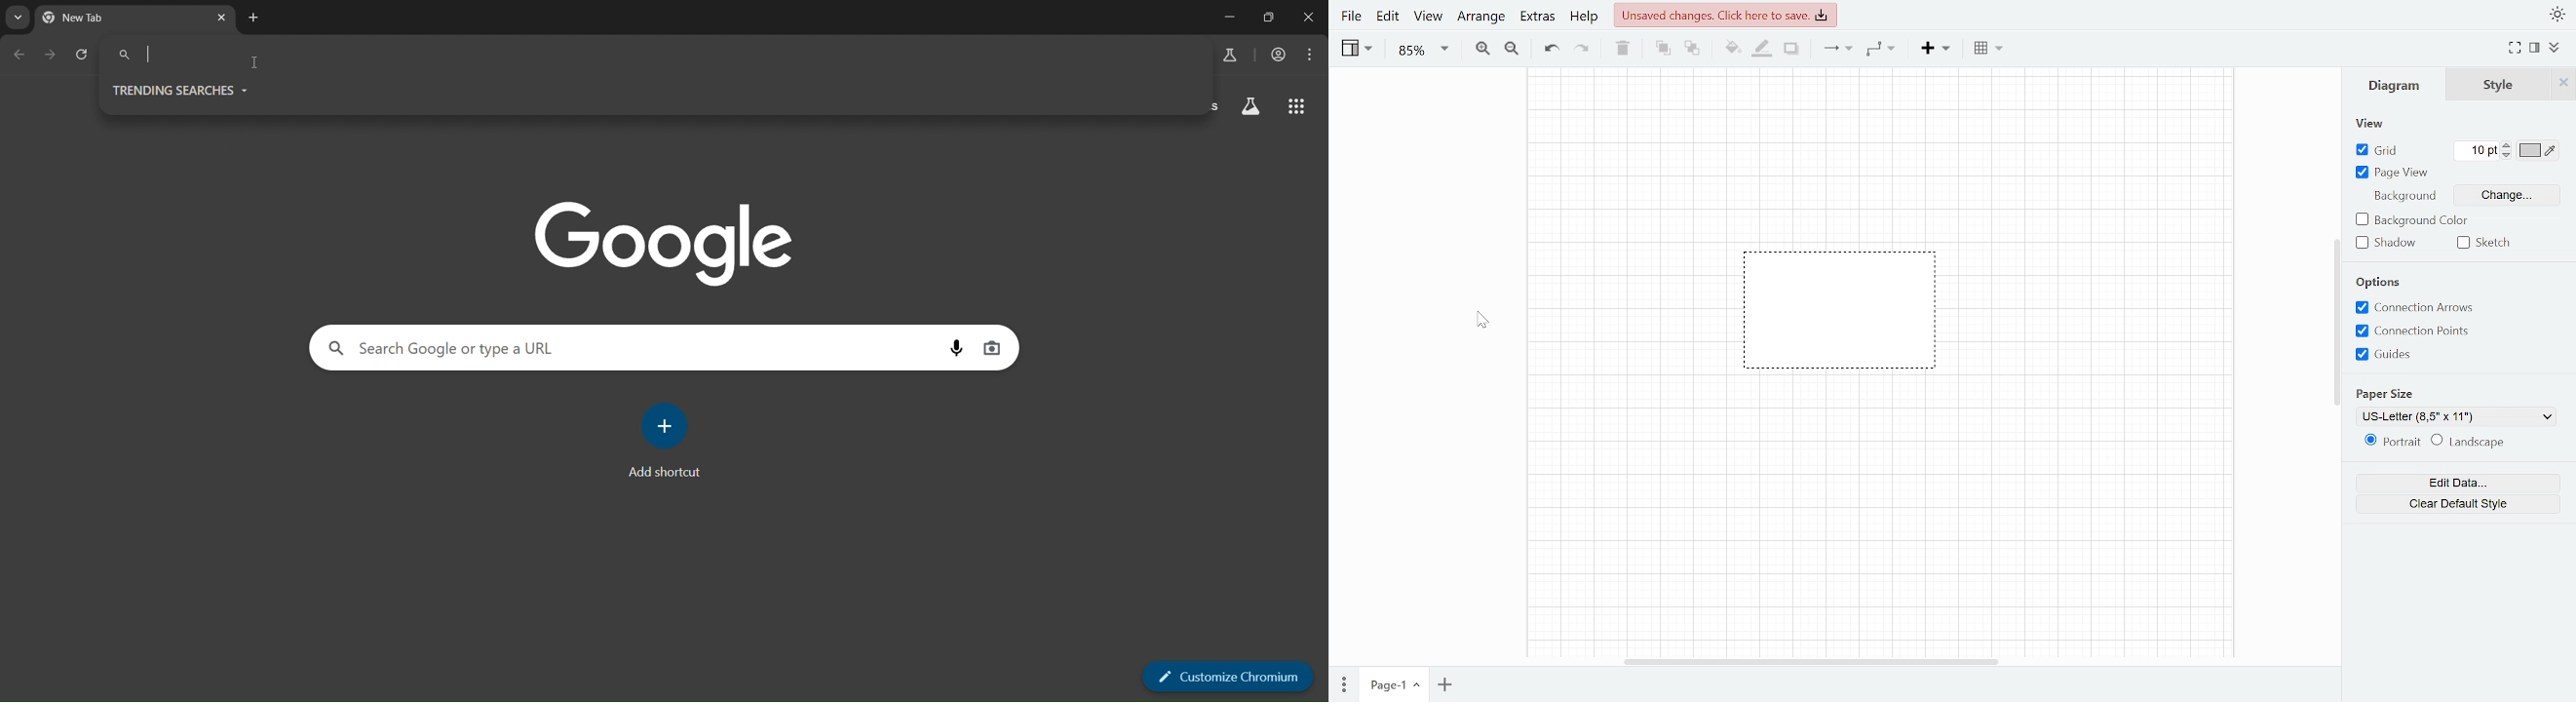  What do you see at coordinates (1226, 678) in the screenshot?
I see `customize chromium` at bounding box center [1226, 678].